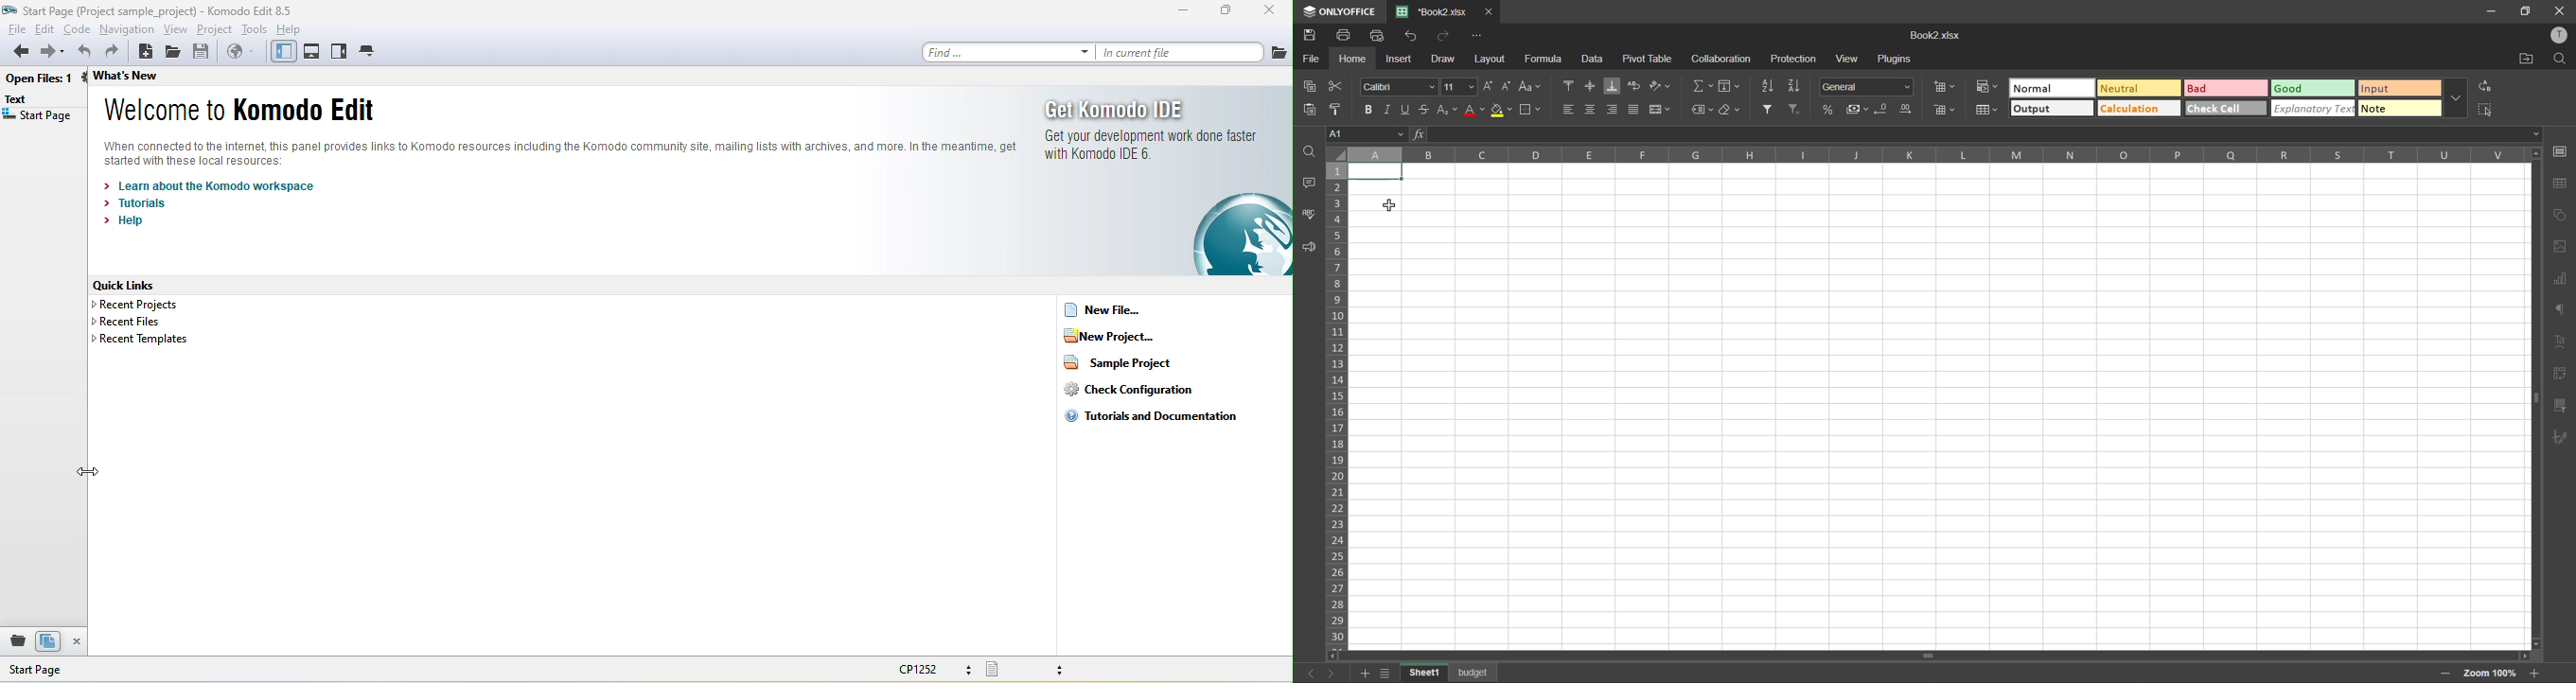 The image size is (2576, 700). I want to click on cursor, so click(1389, 207).